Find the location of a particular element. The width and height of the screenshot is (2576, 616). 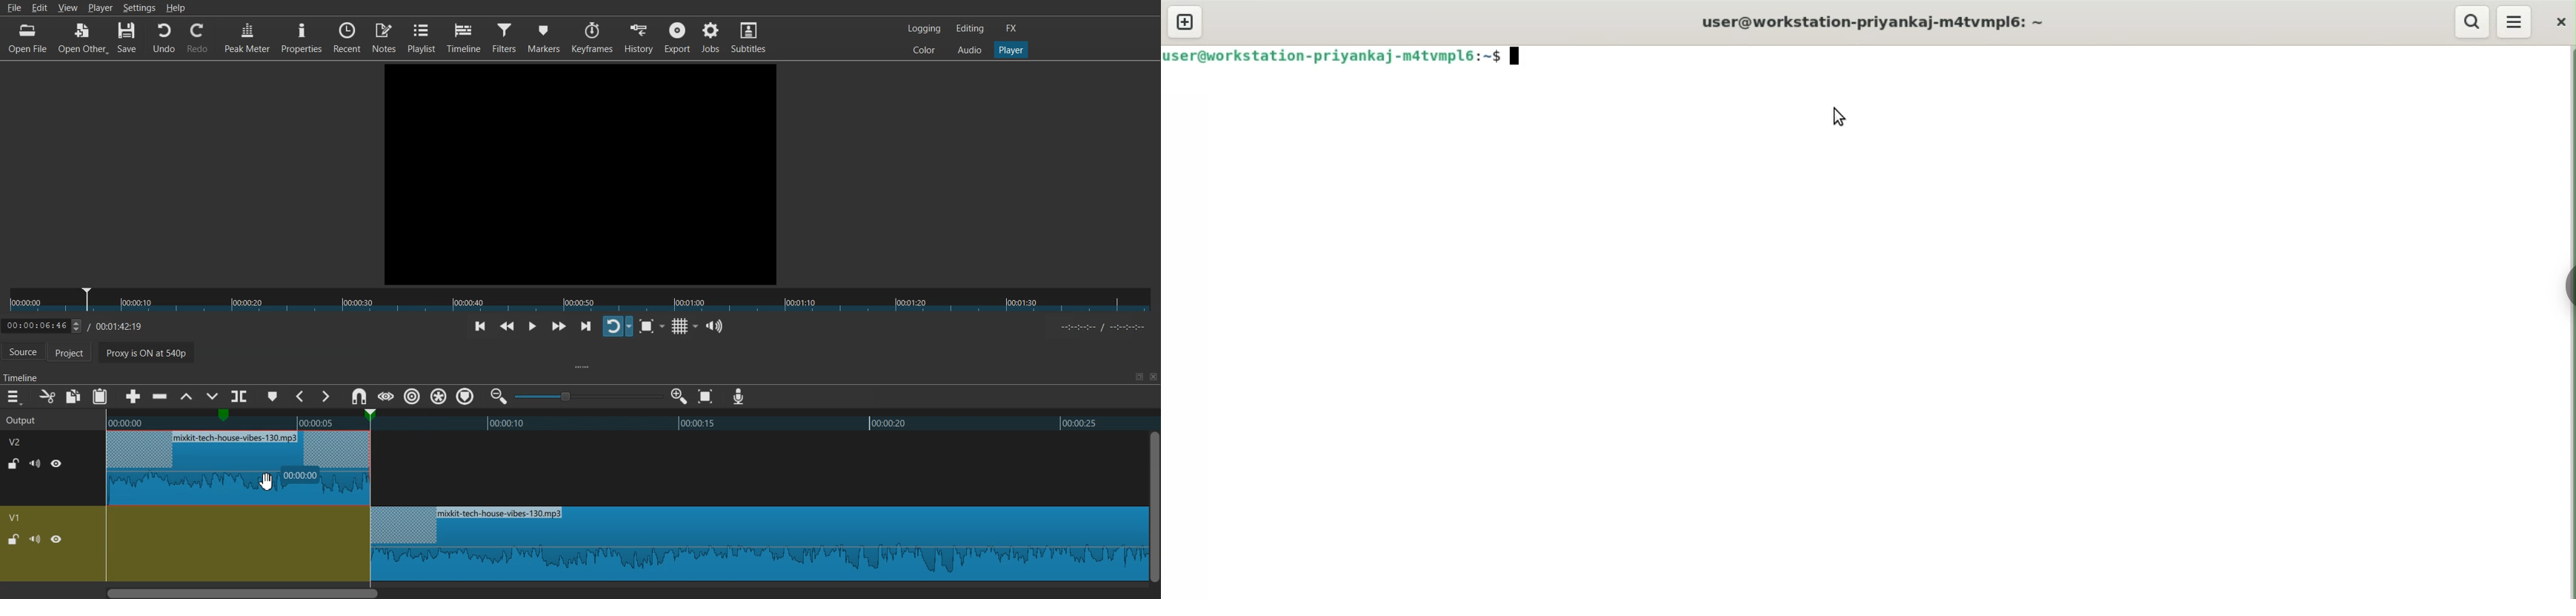

Peak Meter is located at coordinates (247, 36).